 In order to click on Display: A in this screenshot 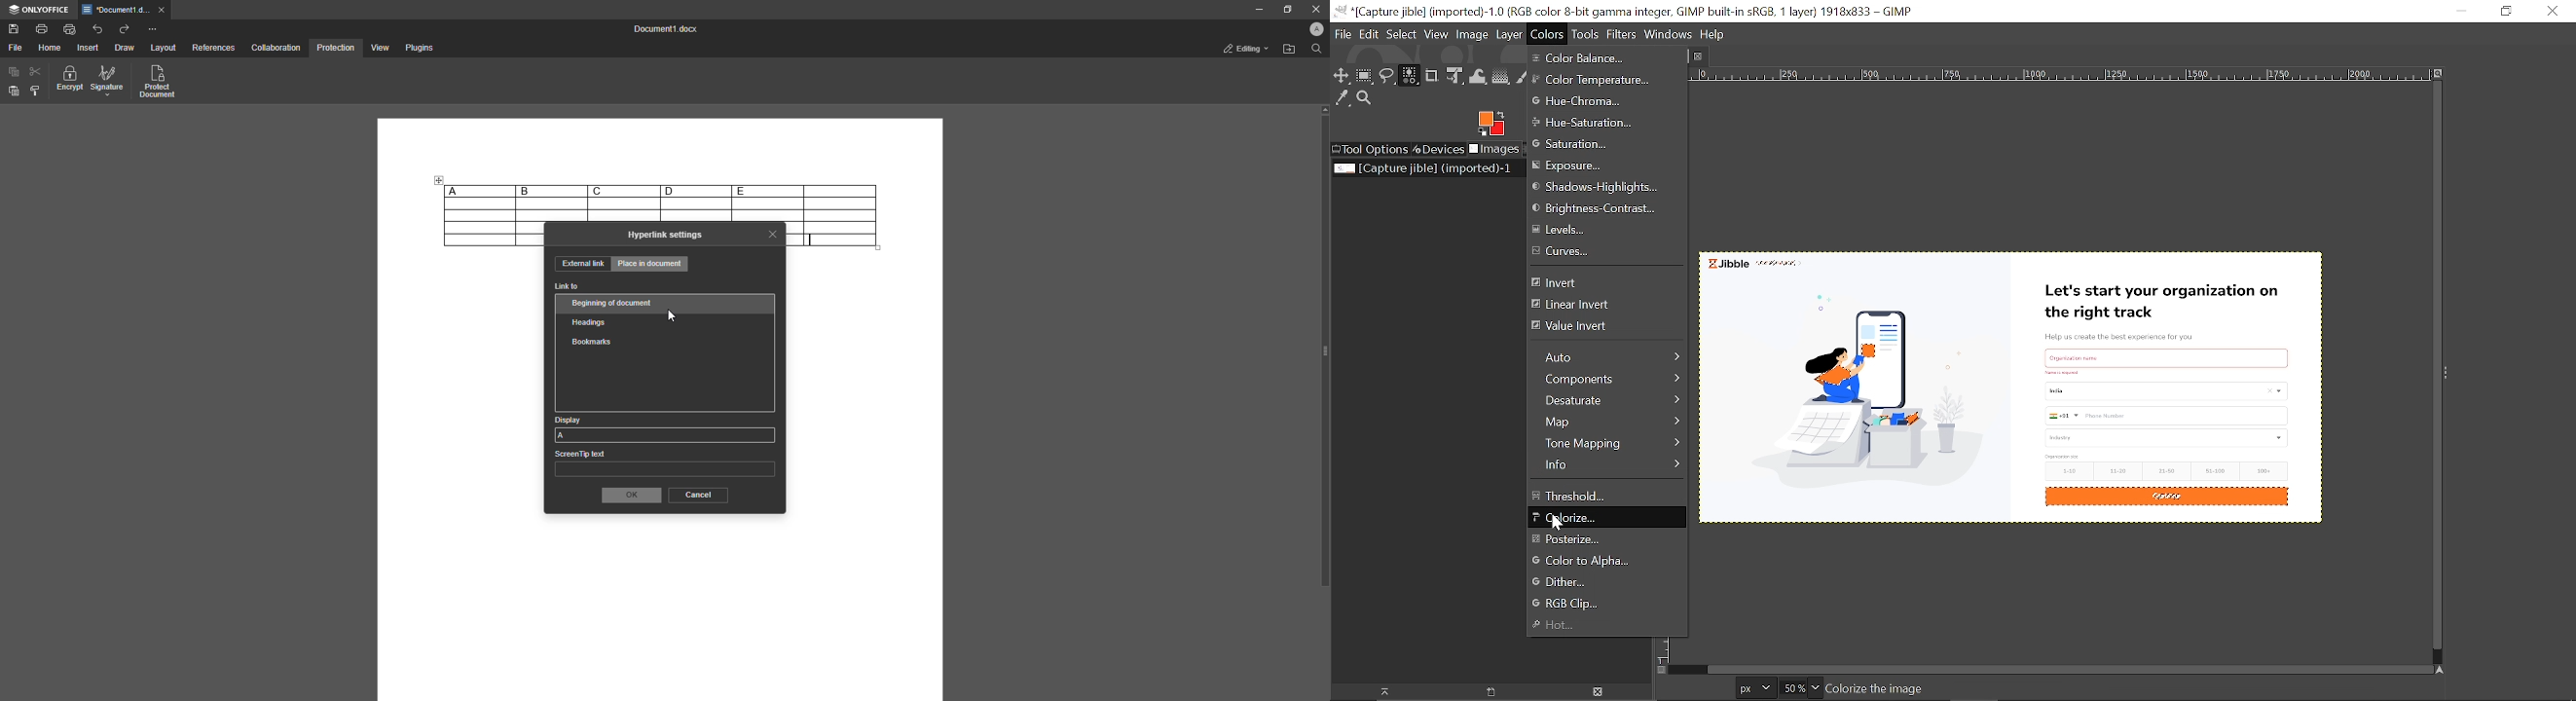, I will do `click(664, 428)`.